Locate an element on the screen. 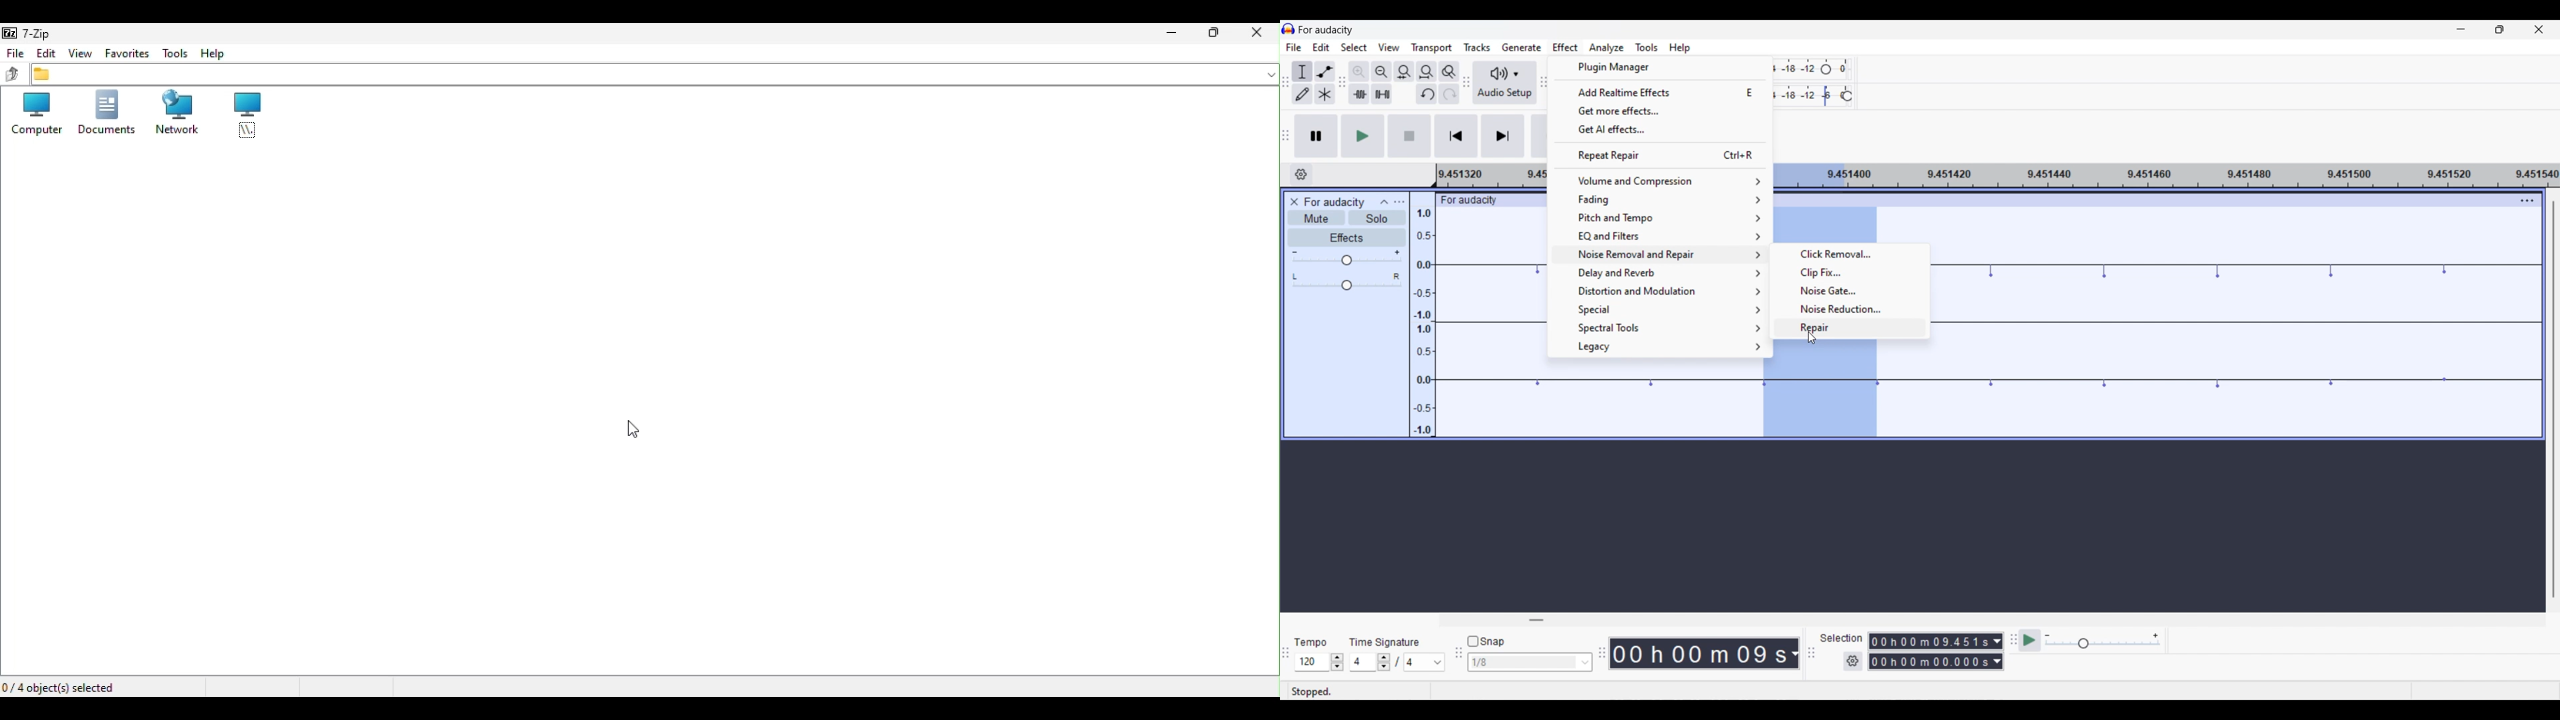 This screenshot has height=728, width=2576. Effect menu is located at coordinates (1566, 47).